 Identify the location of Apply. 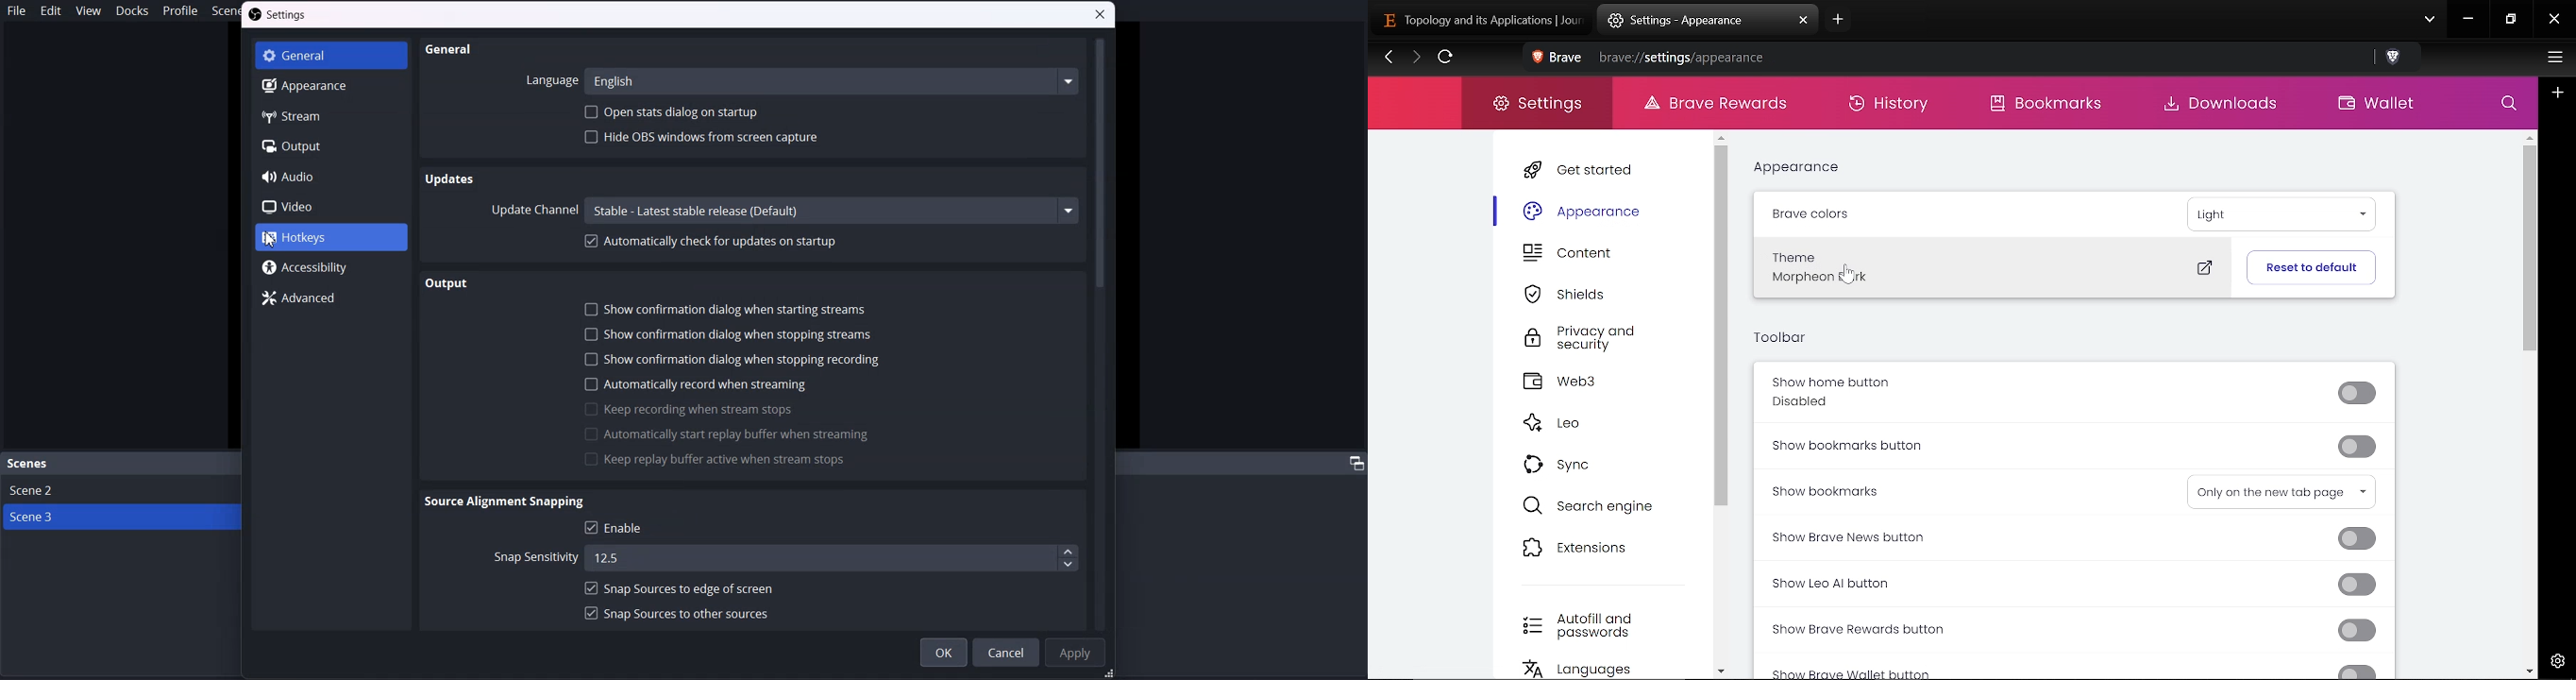
(1075, 653).